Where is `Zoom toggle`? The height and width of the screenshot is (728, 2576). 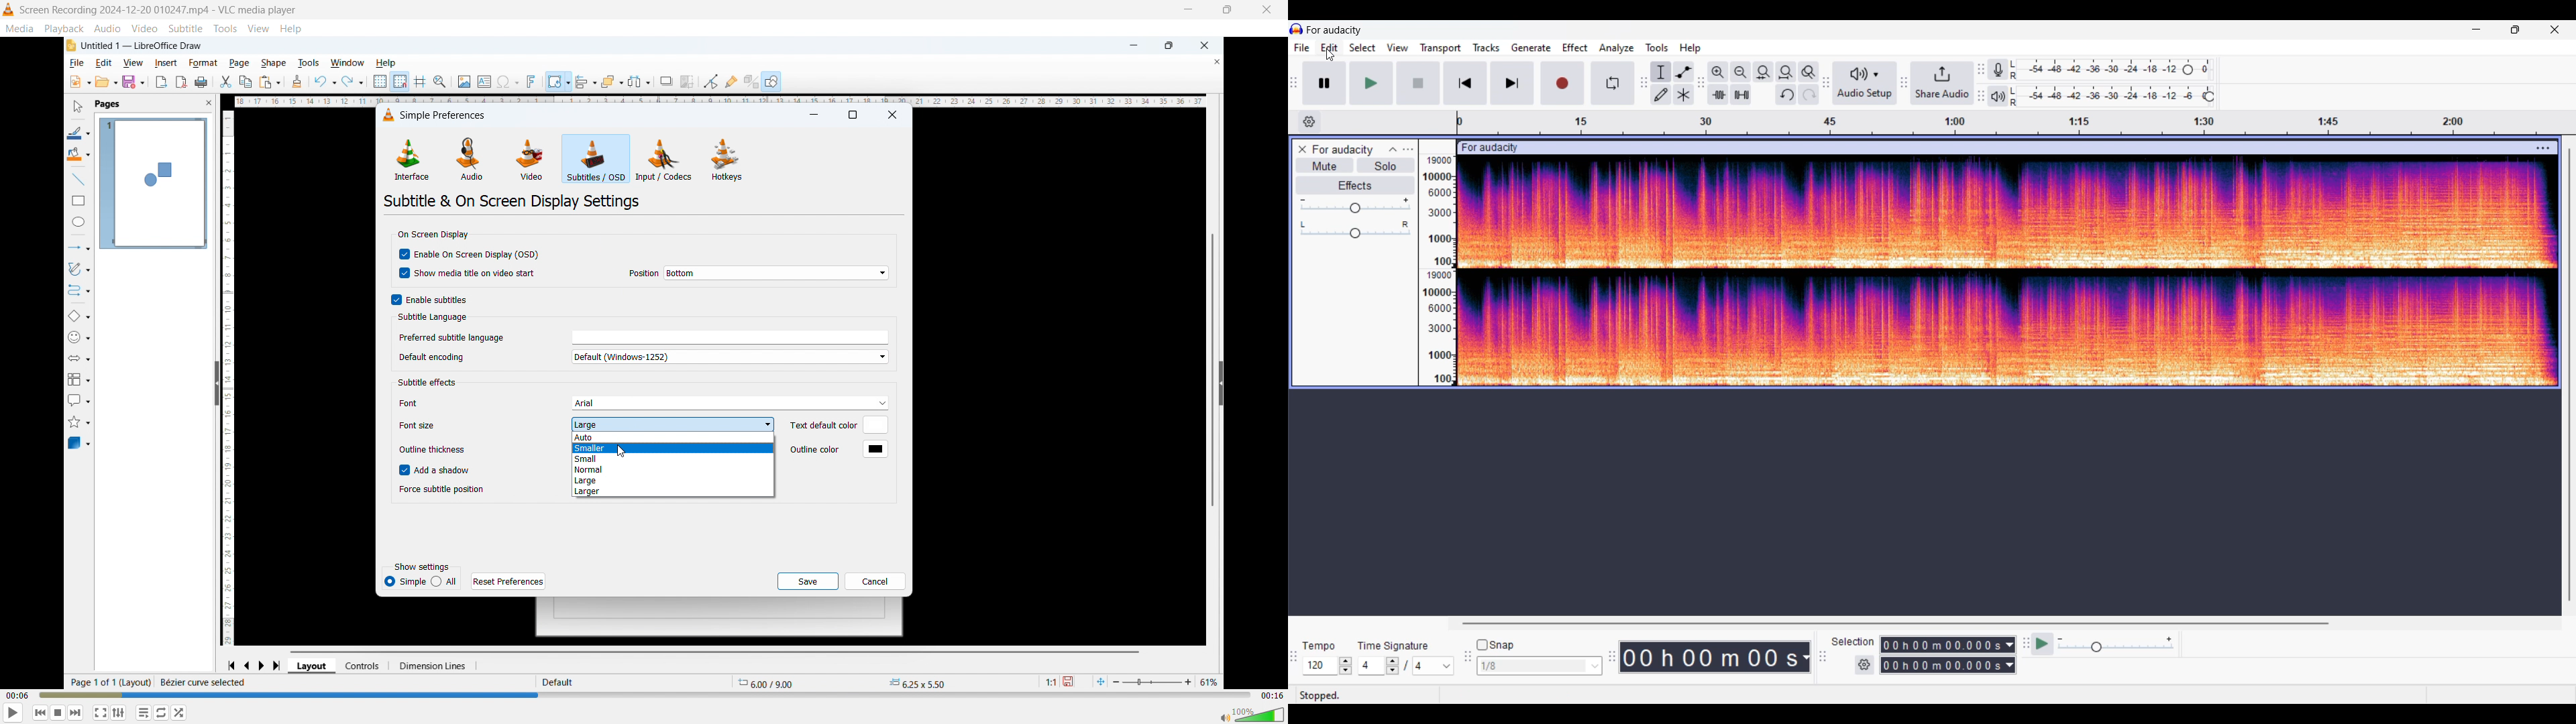
Zoom toggle is located at coordinates (1809, 72).